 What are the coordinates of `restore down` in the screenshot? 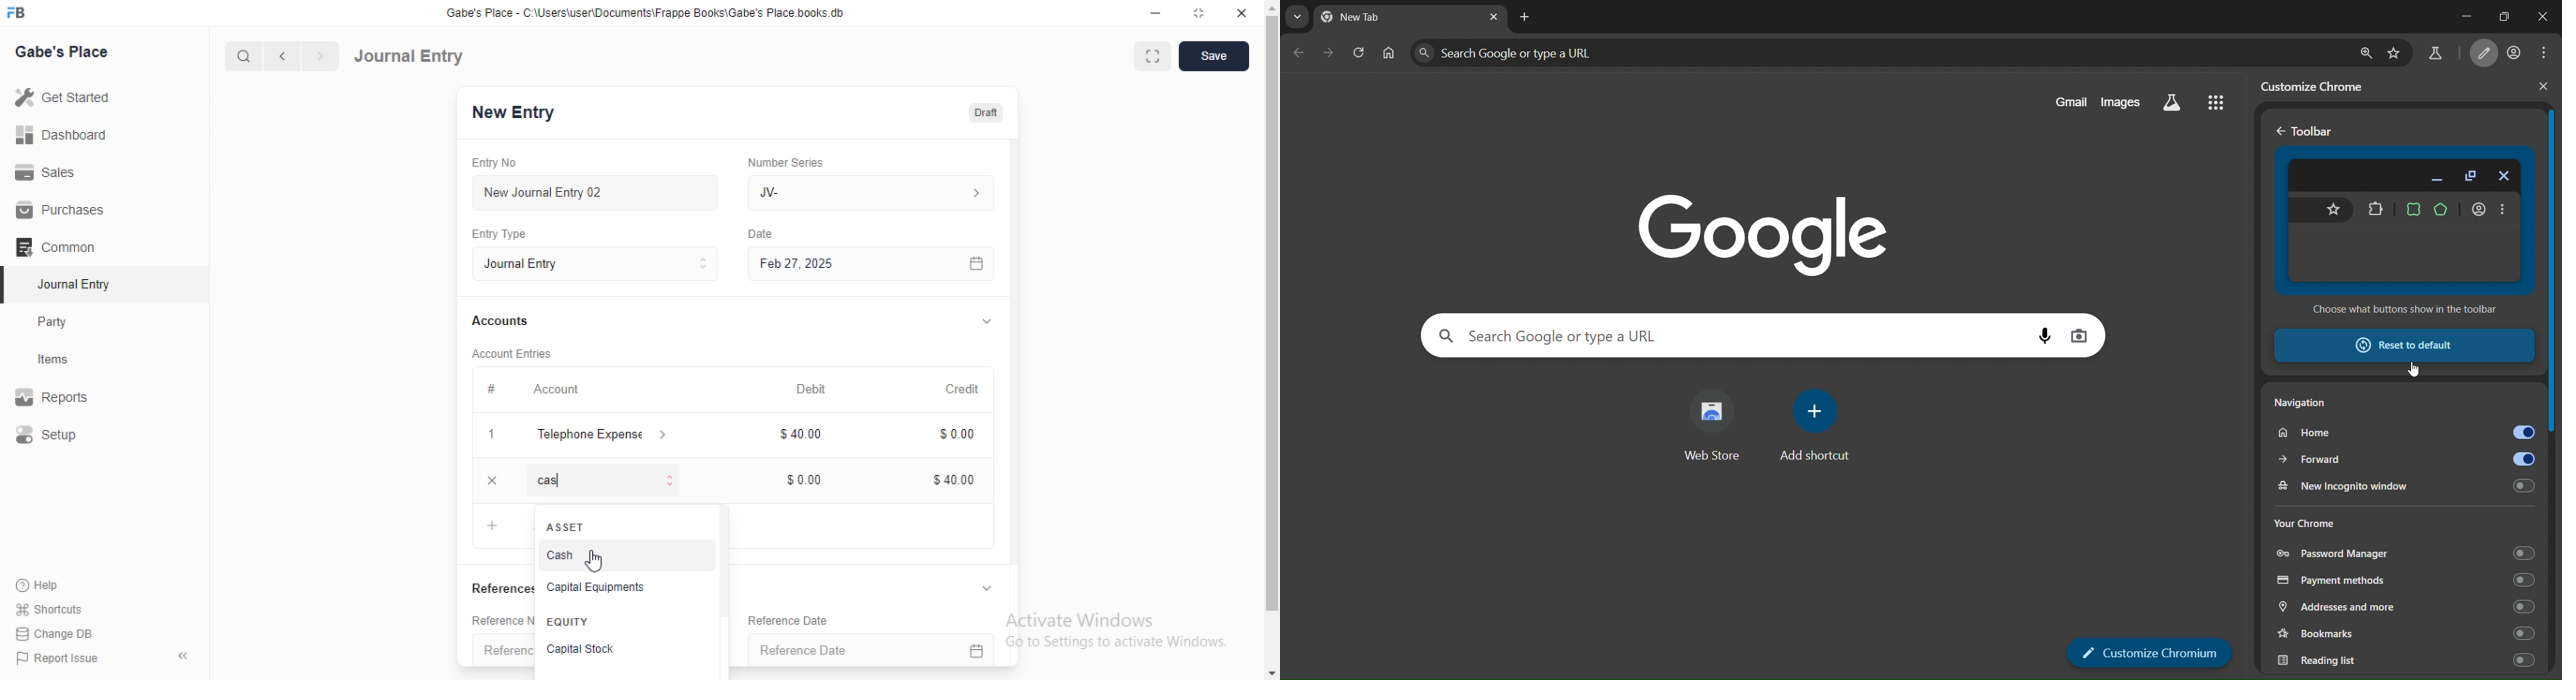 It's located at (2506, 17).